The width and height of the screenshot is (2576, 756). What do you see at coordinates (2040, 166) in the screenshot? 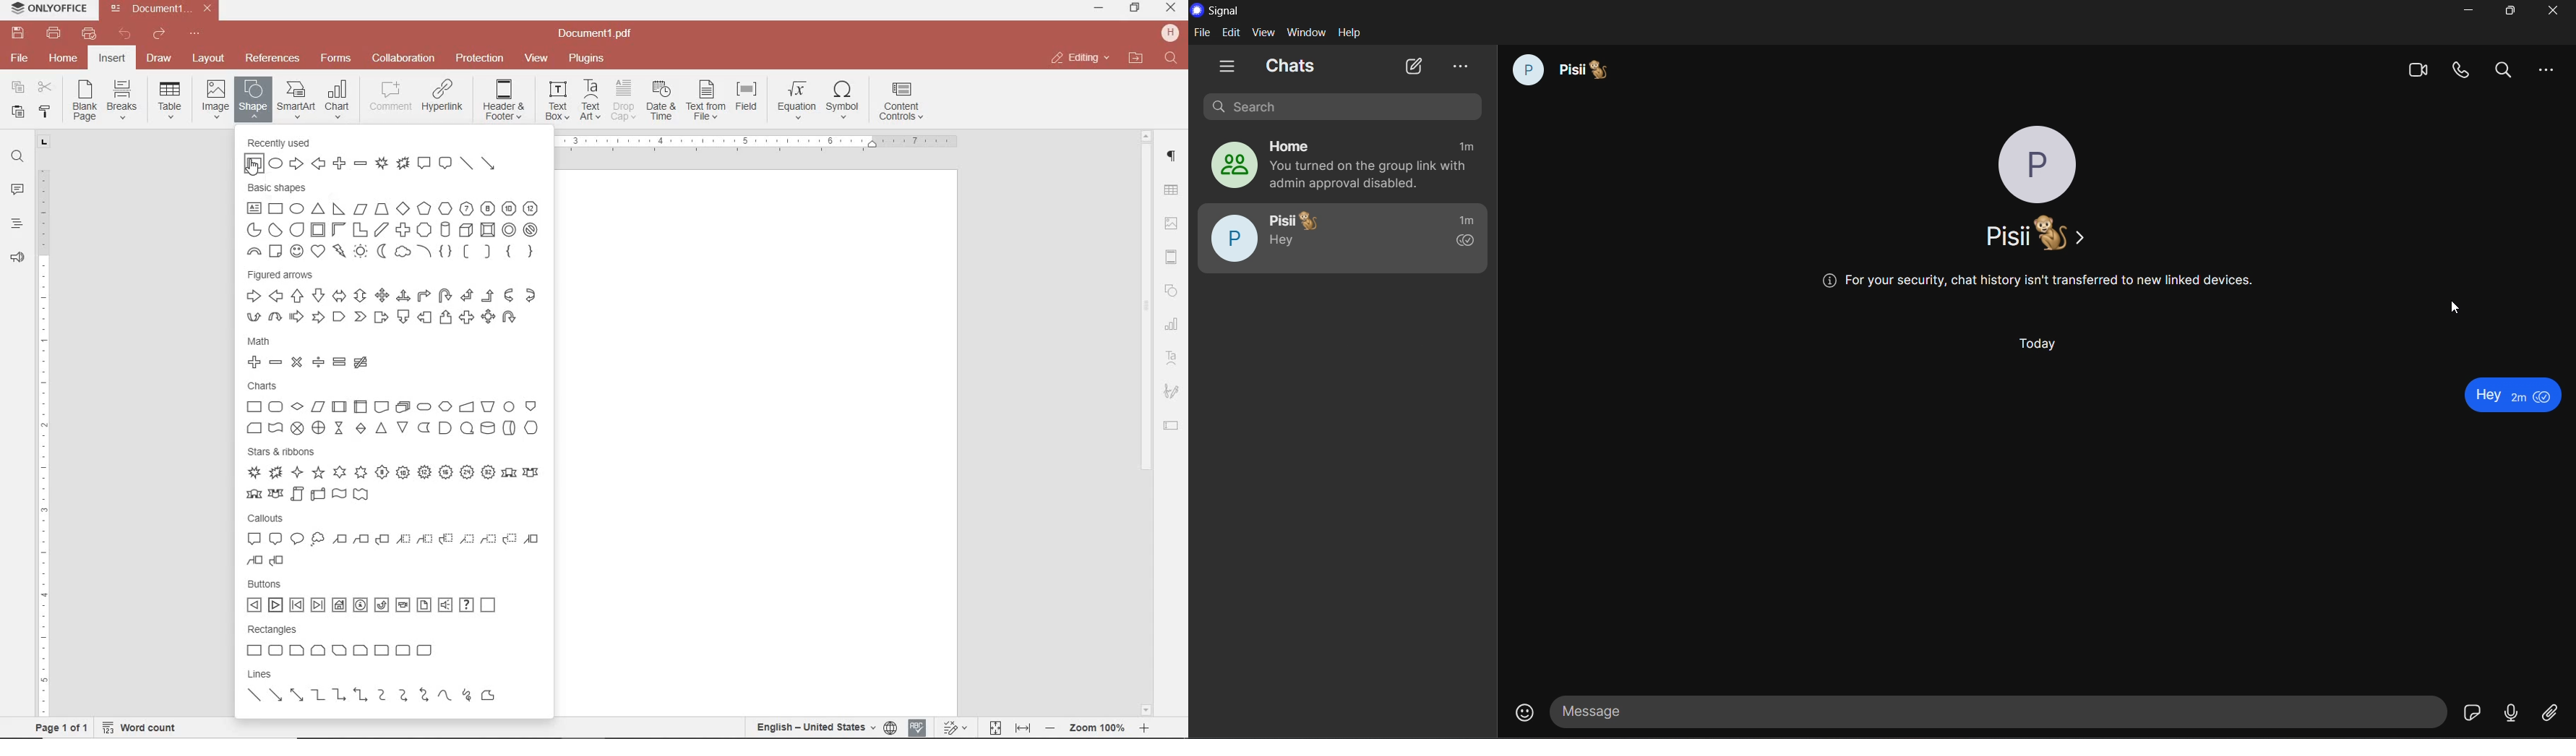
I see `profile phot` at bounding box center [2040, 166].